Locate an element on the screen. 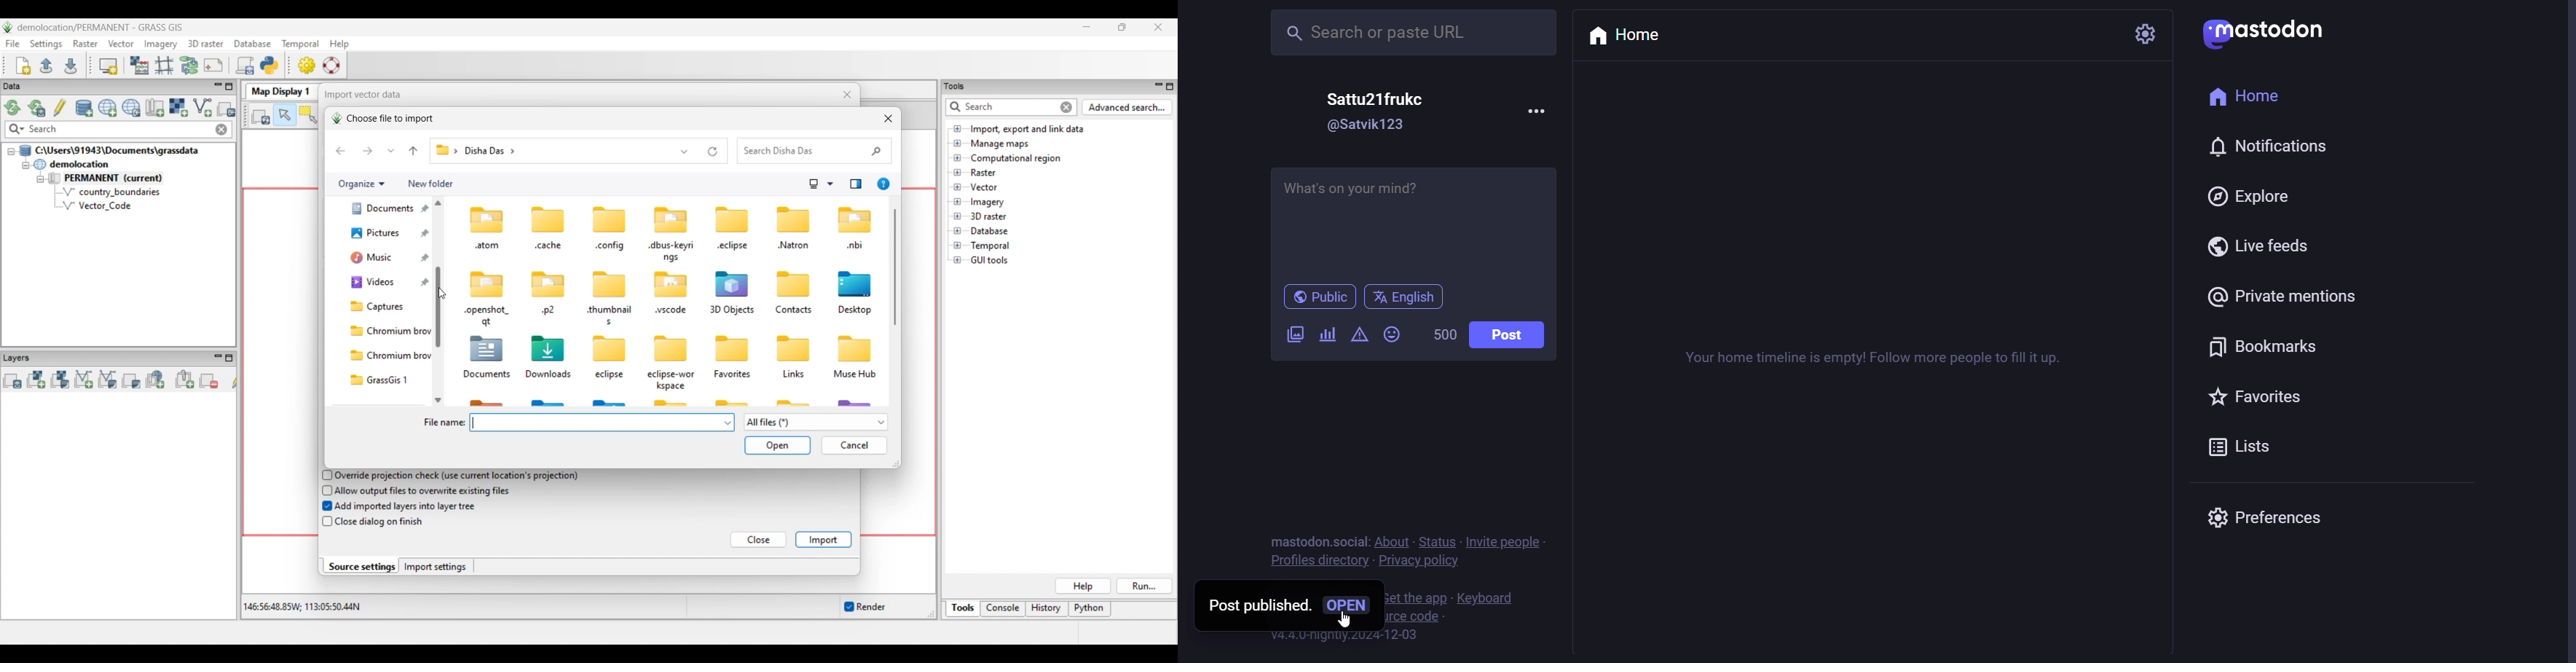 The height and width of the screenshot is (672, 2576). cursor is located at coordinates (1358, 629).